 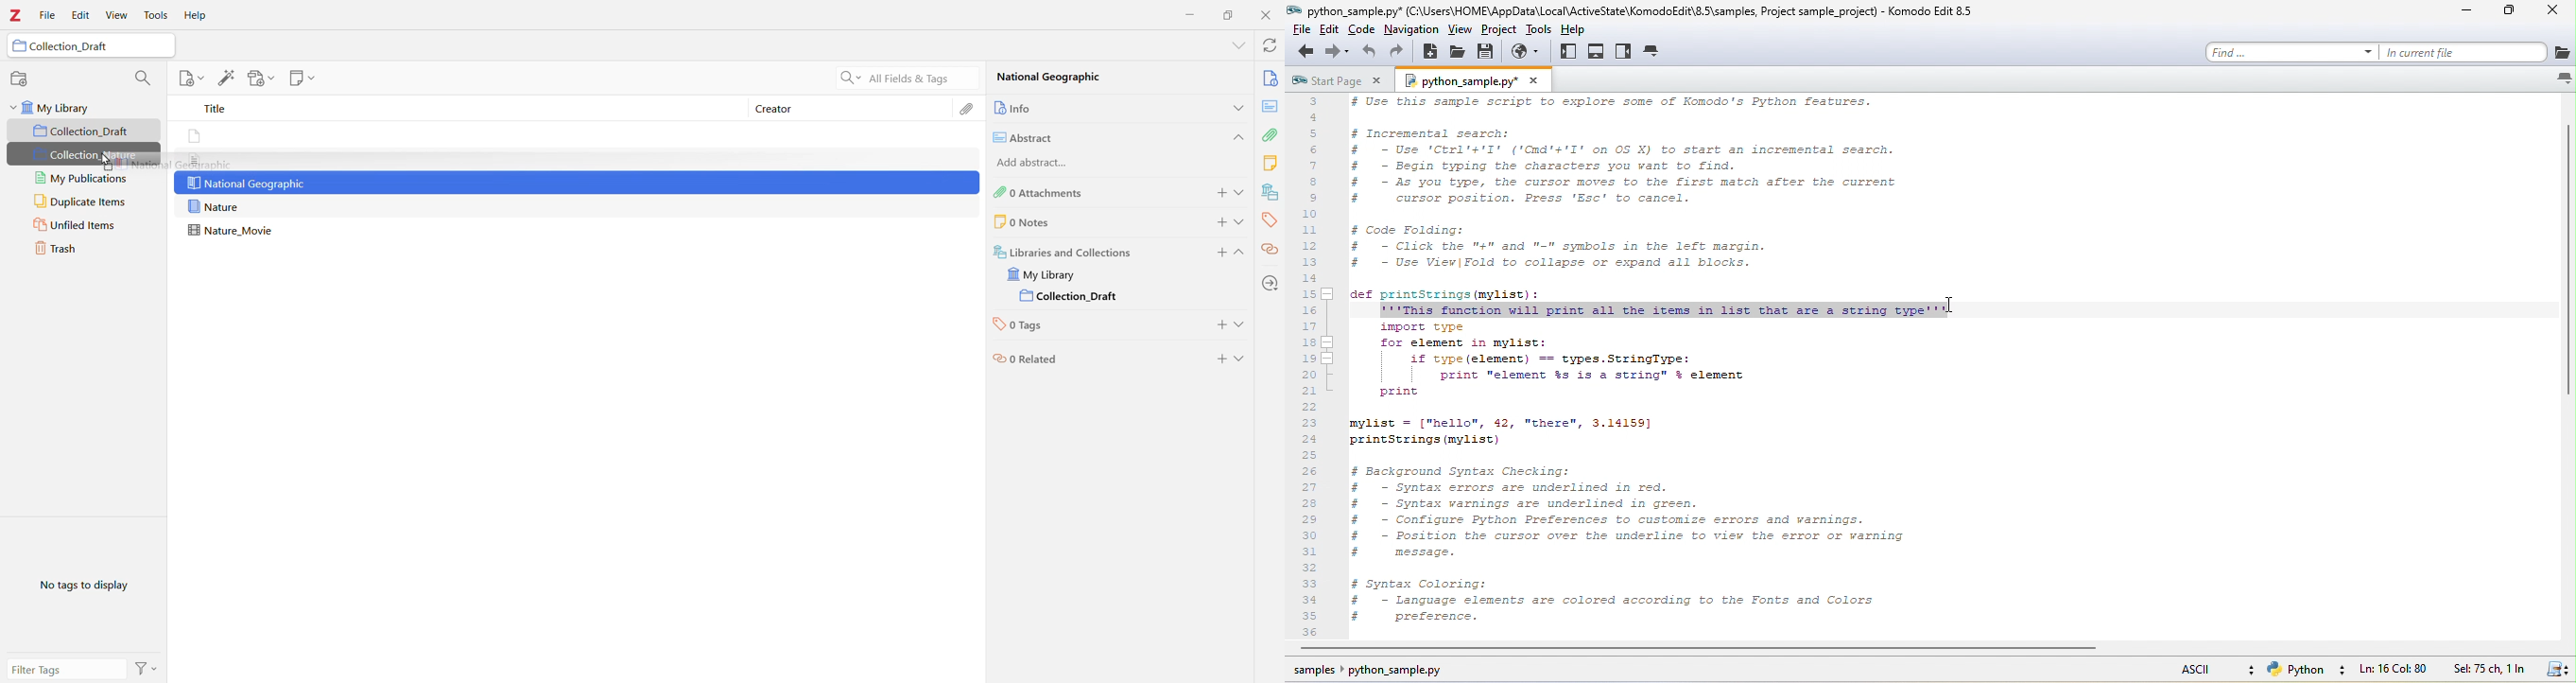 What do you see at coordinates (1086, 107) in the screenshot?
I see `Info` at bounding box center [1086, 107].